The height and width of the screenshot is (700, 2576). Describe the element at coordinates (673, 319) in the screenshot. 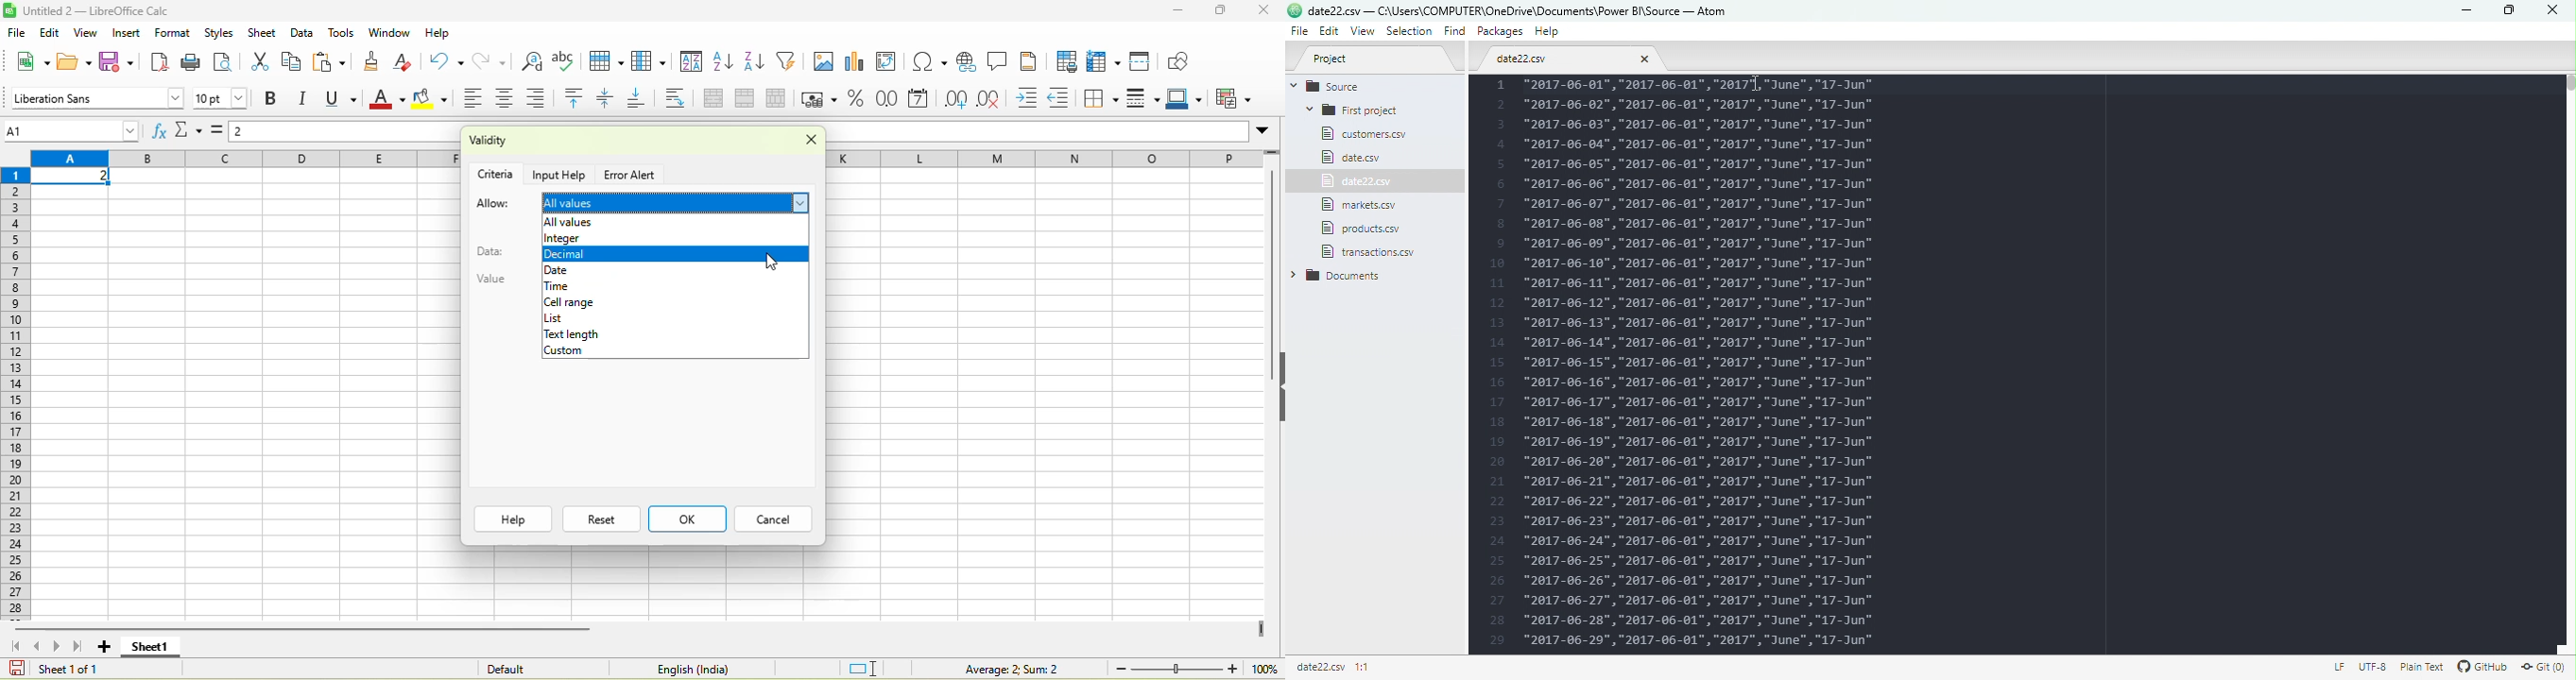

I see `list` at that location.